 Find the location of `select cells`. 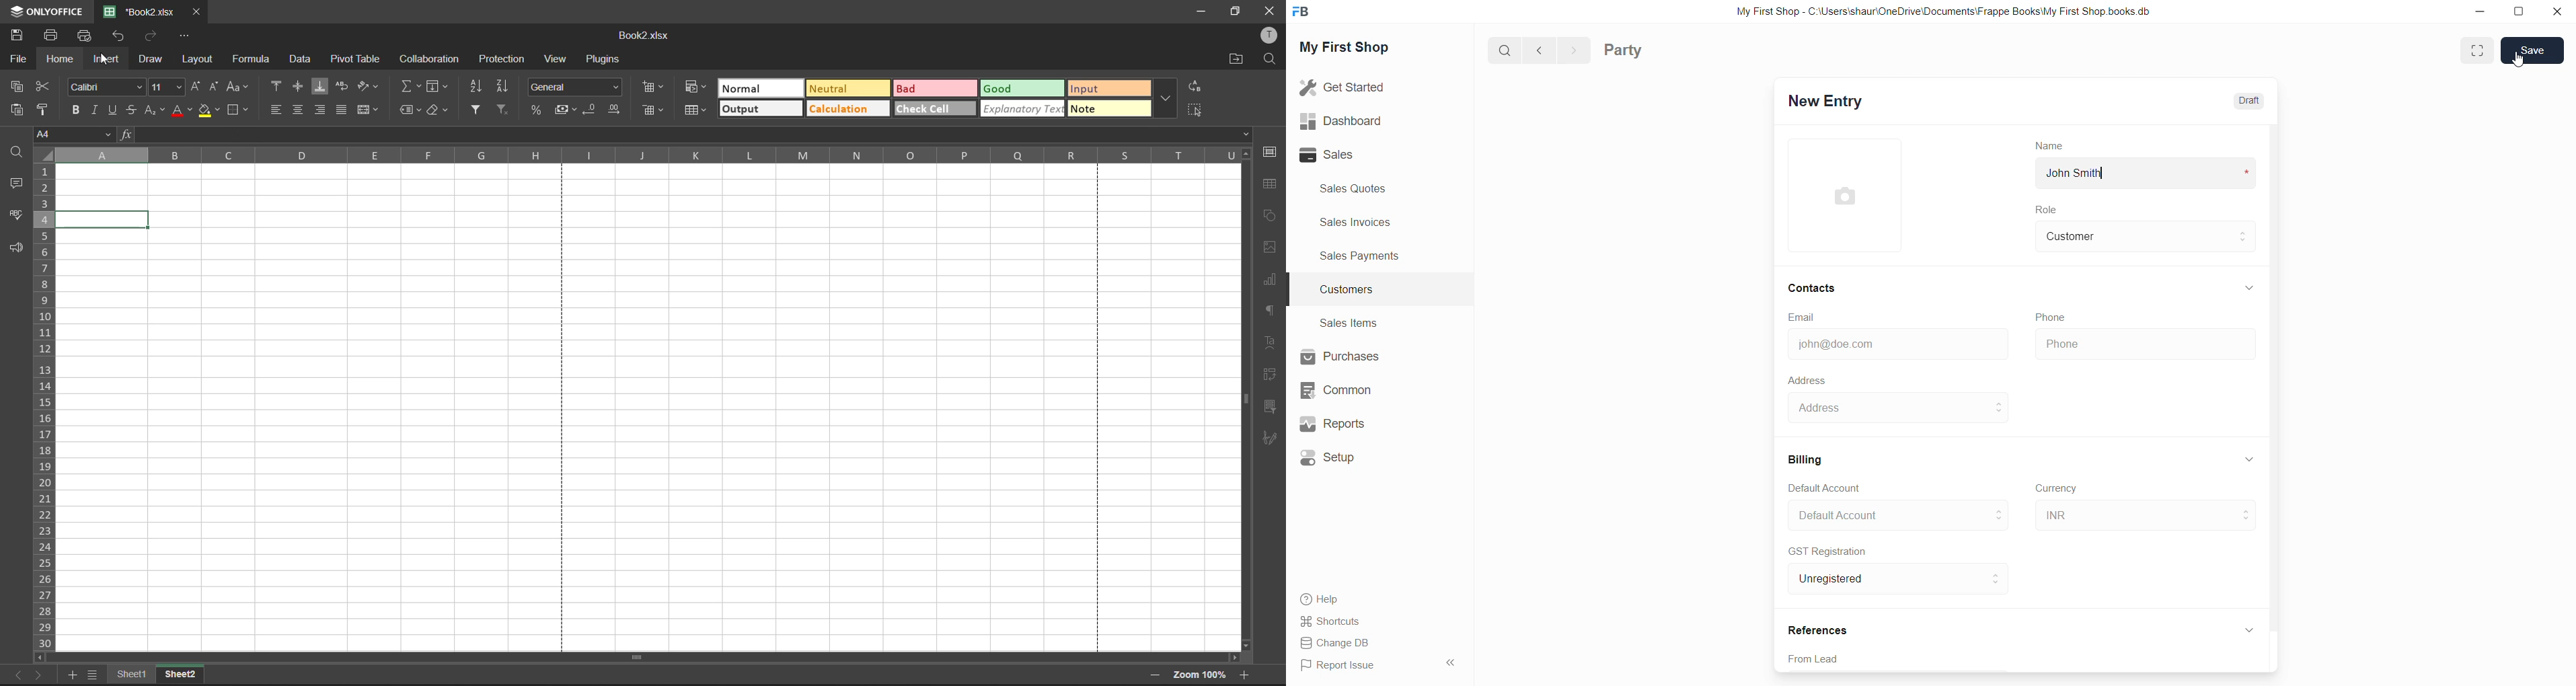

select cells is located at coordinates (1197, 109).